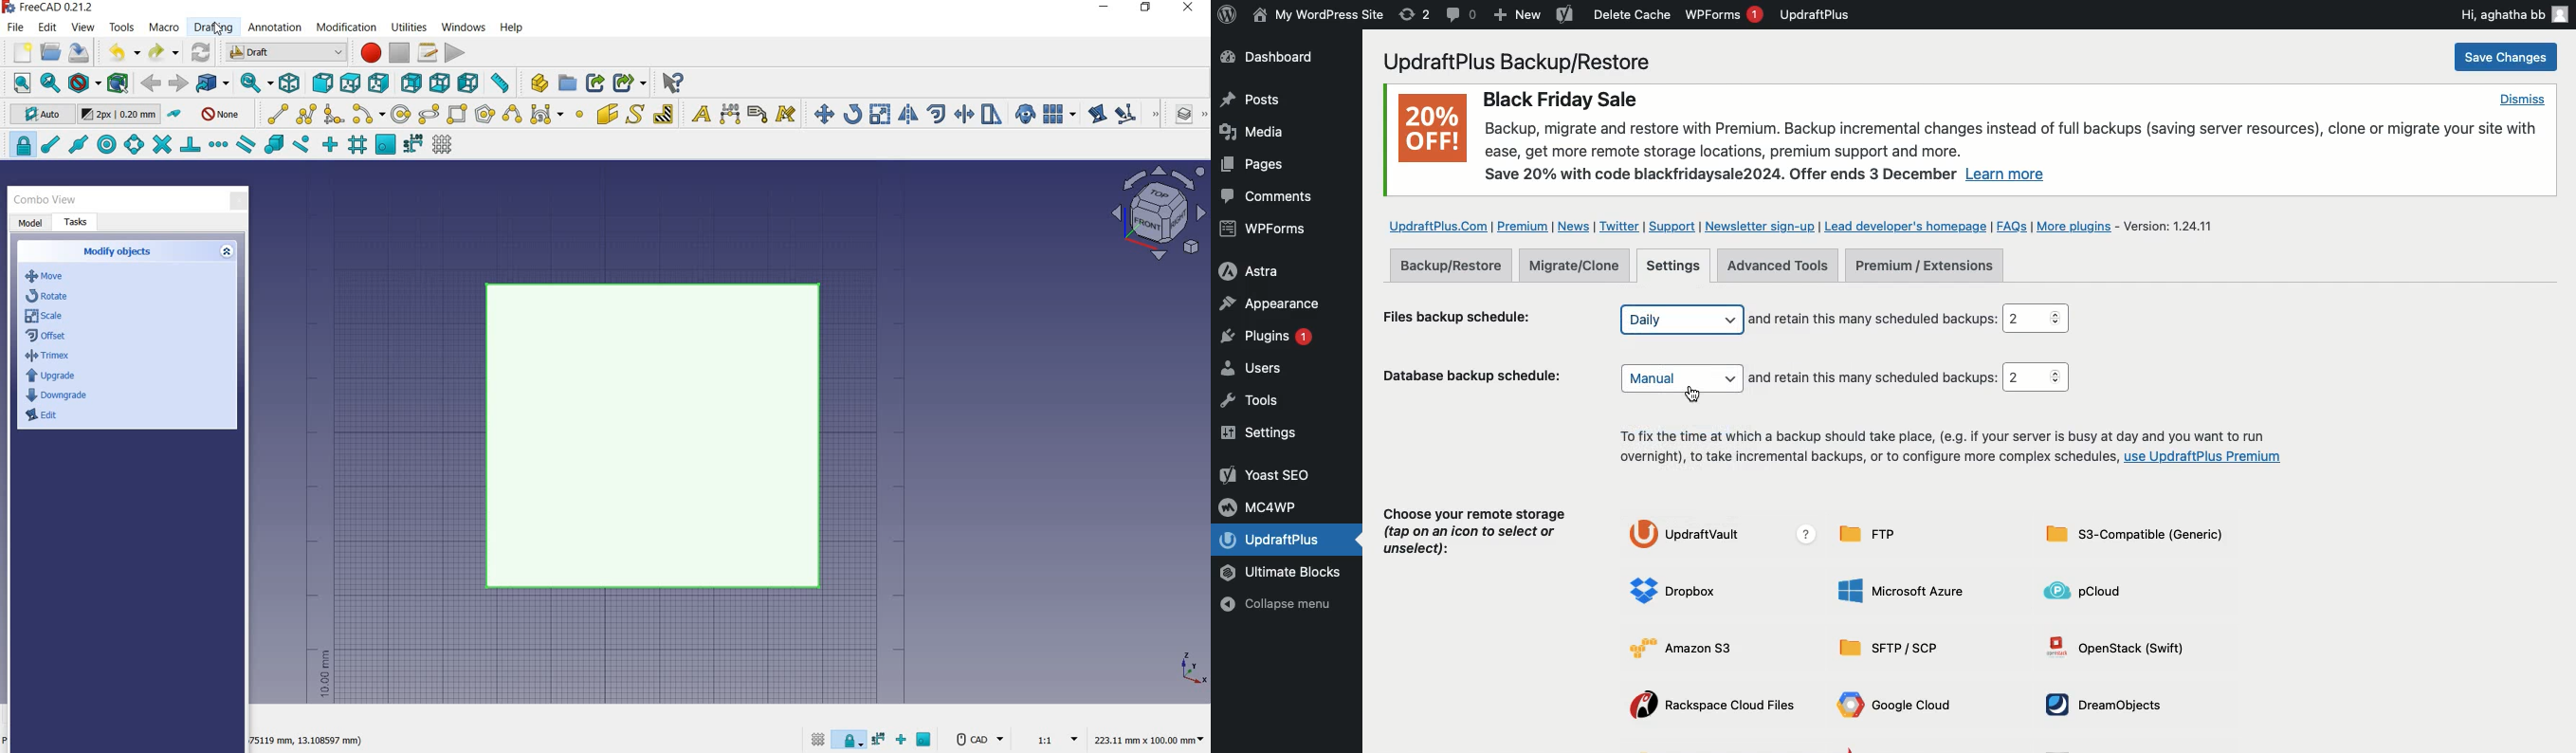 The height and width of the screenshot is (756, 2576). Describe the element at coordinates (49, 84) in the screenshot. I see `fit selection` at that location.